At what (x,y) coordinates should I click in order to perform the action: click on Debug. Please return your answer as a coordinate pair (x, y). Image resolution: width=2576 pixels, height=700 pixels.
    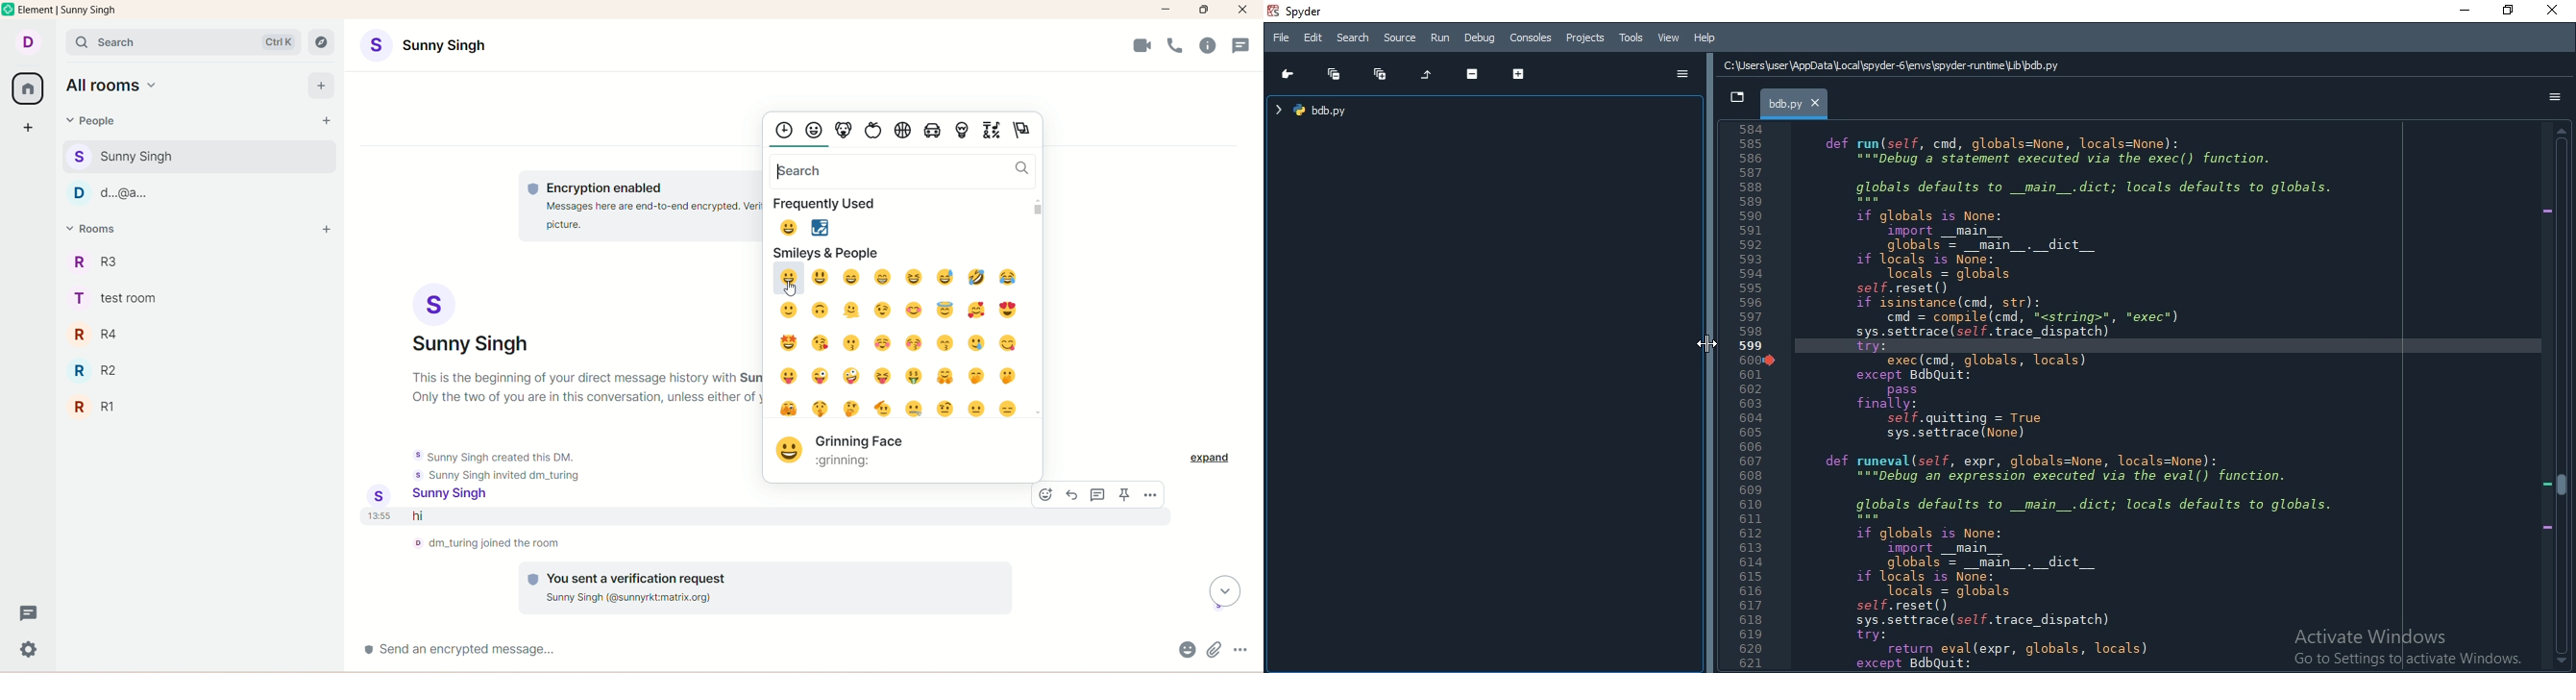
    Looking at the image, I should click on (1481, 37).